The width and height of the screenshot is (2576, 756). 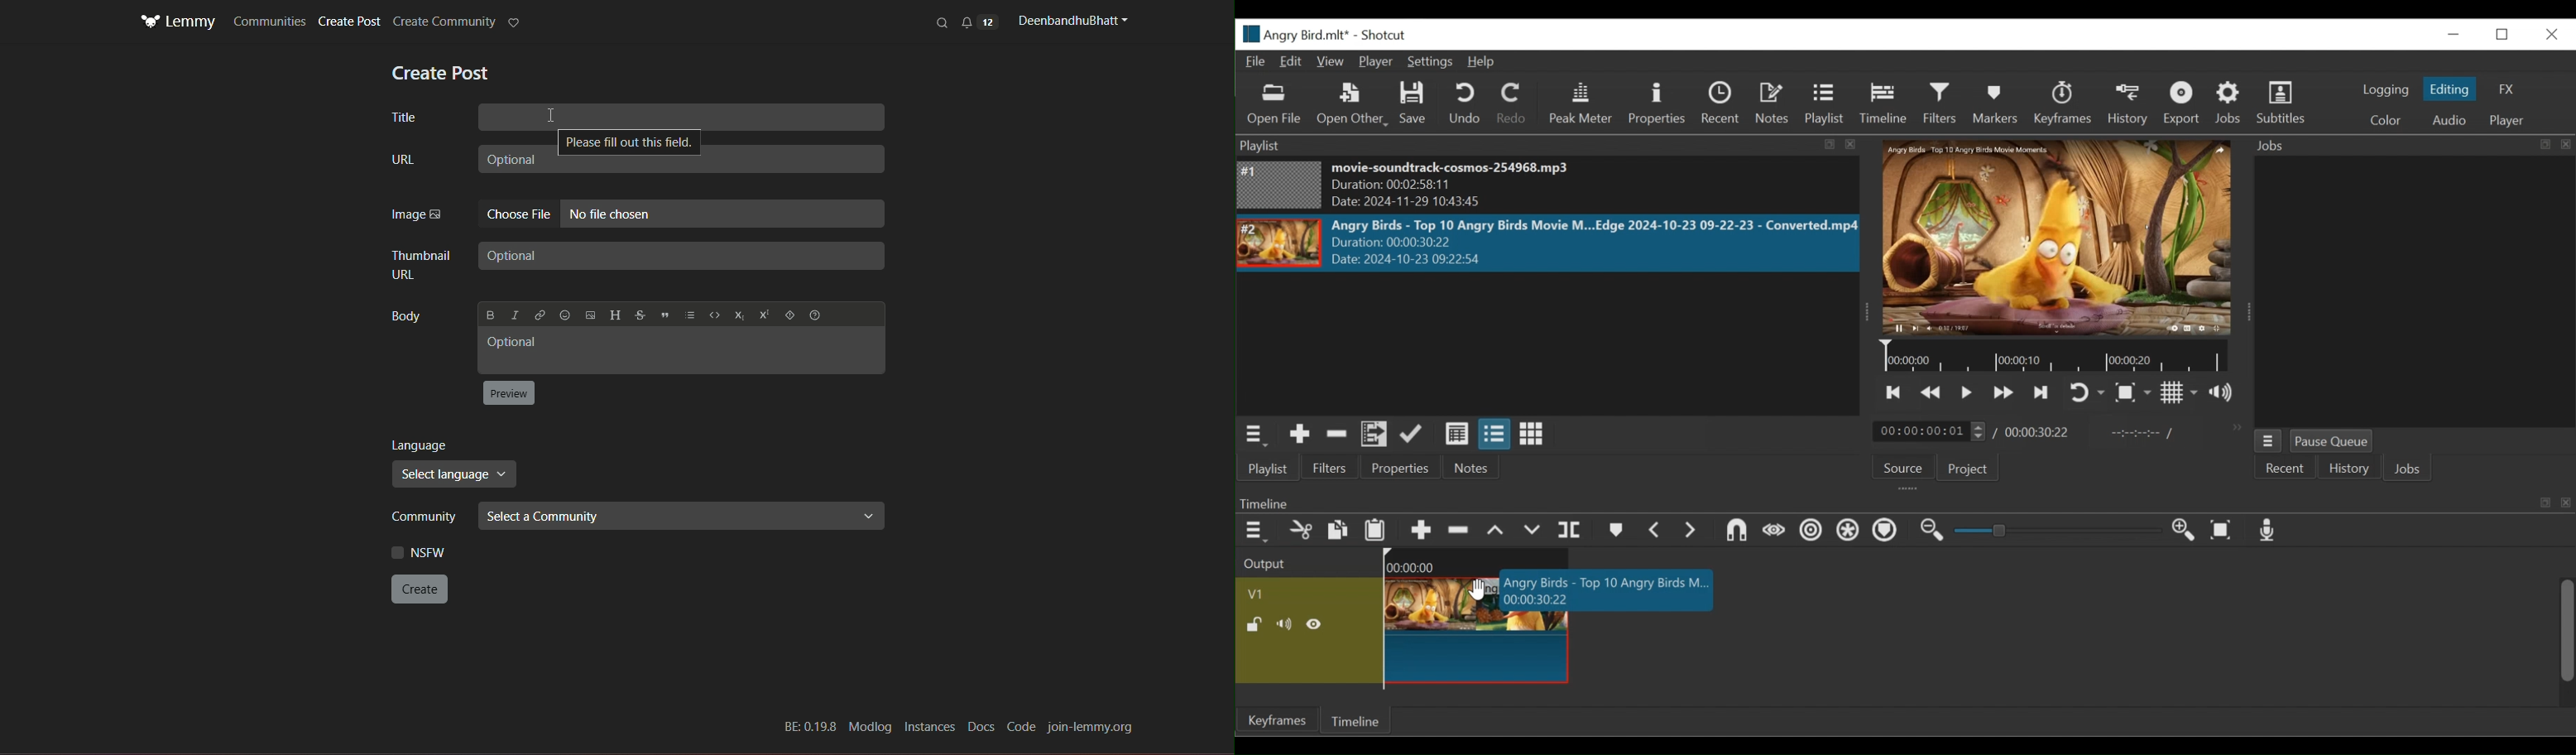 What do you see at coordinates (2508, 122) in the screenshot?
I see `Player` at bounding box center [2508, 122].